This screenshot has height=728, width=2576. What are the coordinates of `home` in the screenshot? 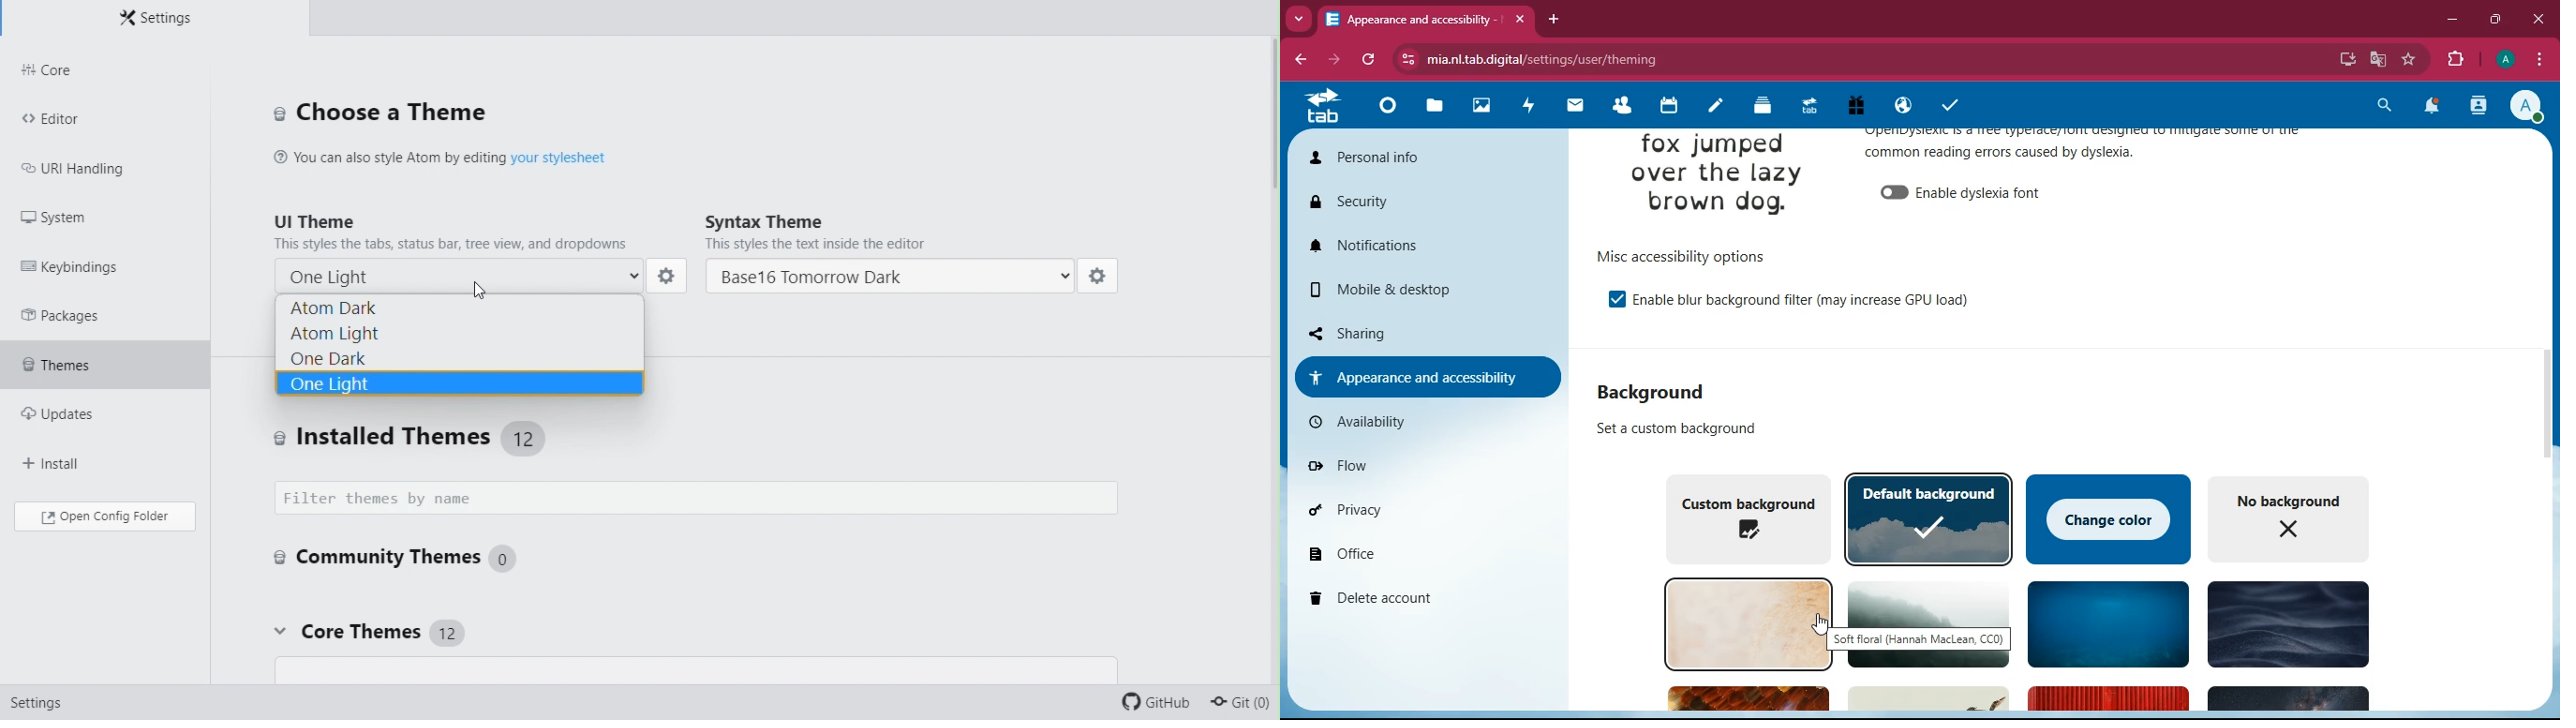 It's located at (1388, 107).